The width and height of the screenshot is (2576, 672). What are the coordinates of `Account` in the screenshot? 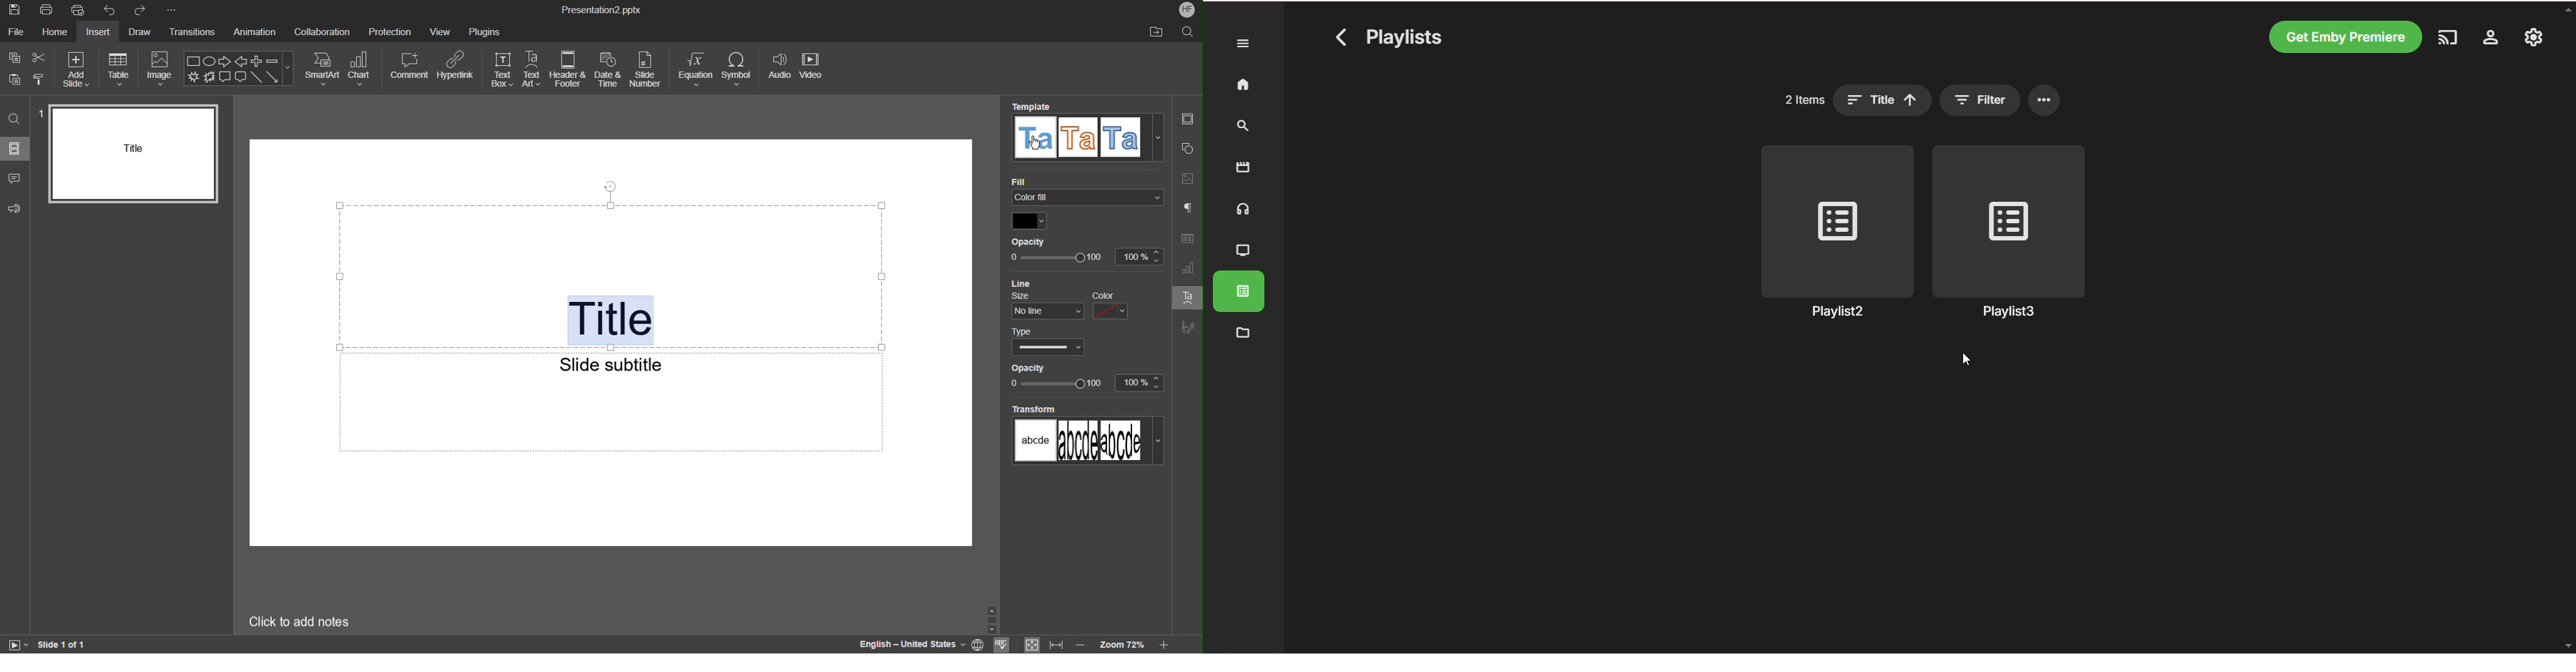 It's located at (1187, 10).